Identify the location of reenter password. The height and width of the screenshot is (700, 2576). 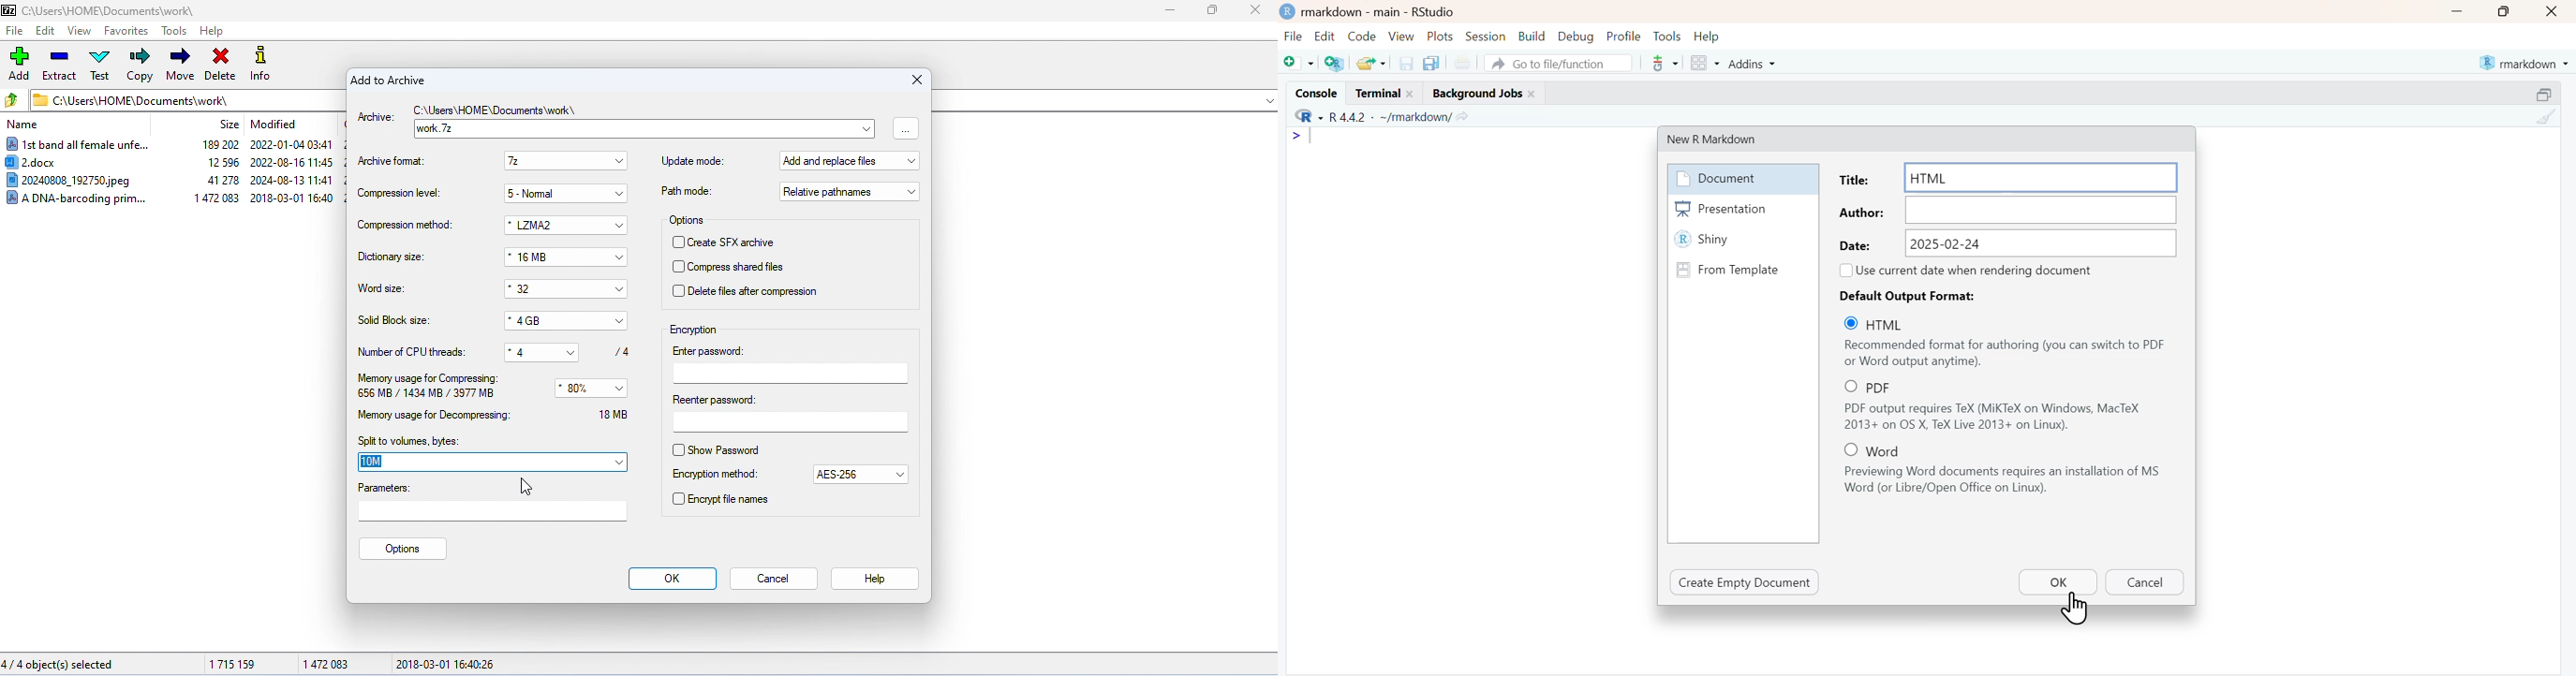
(789, 414).